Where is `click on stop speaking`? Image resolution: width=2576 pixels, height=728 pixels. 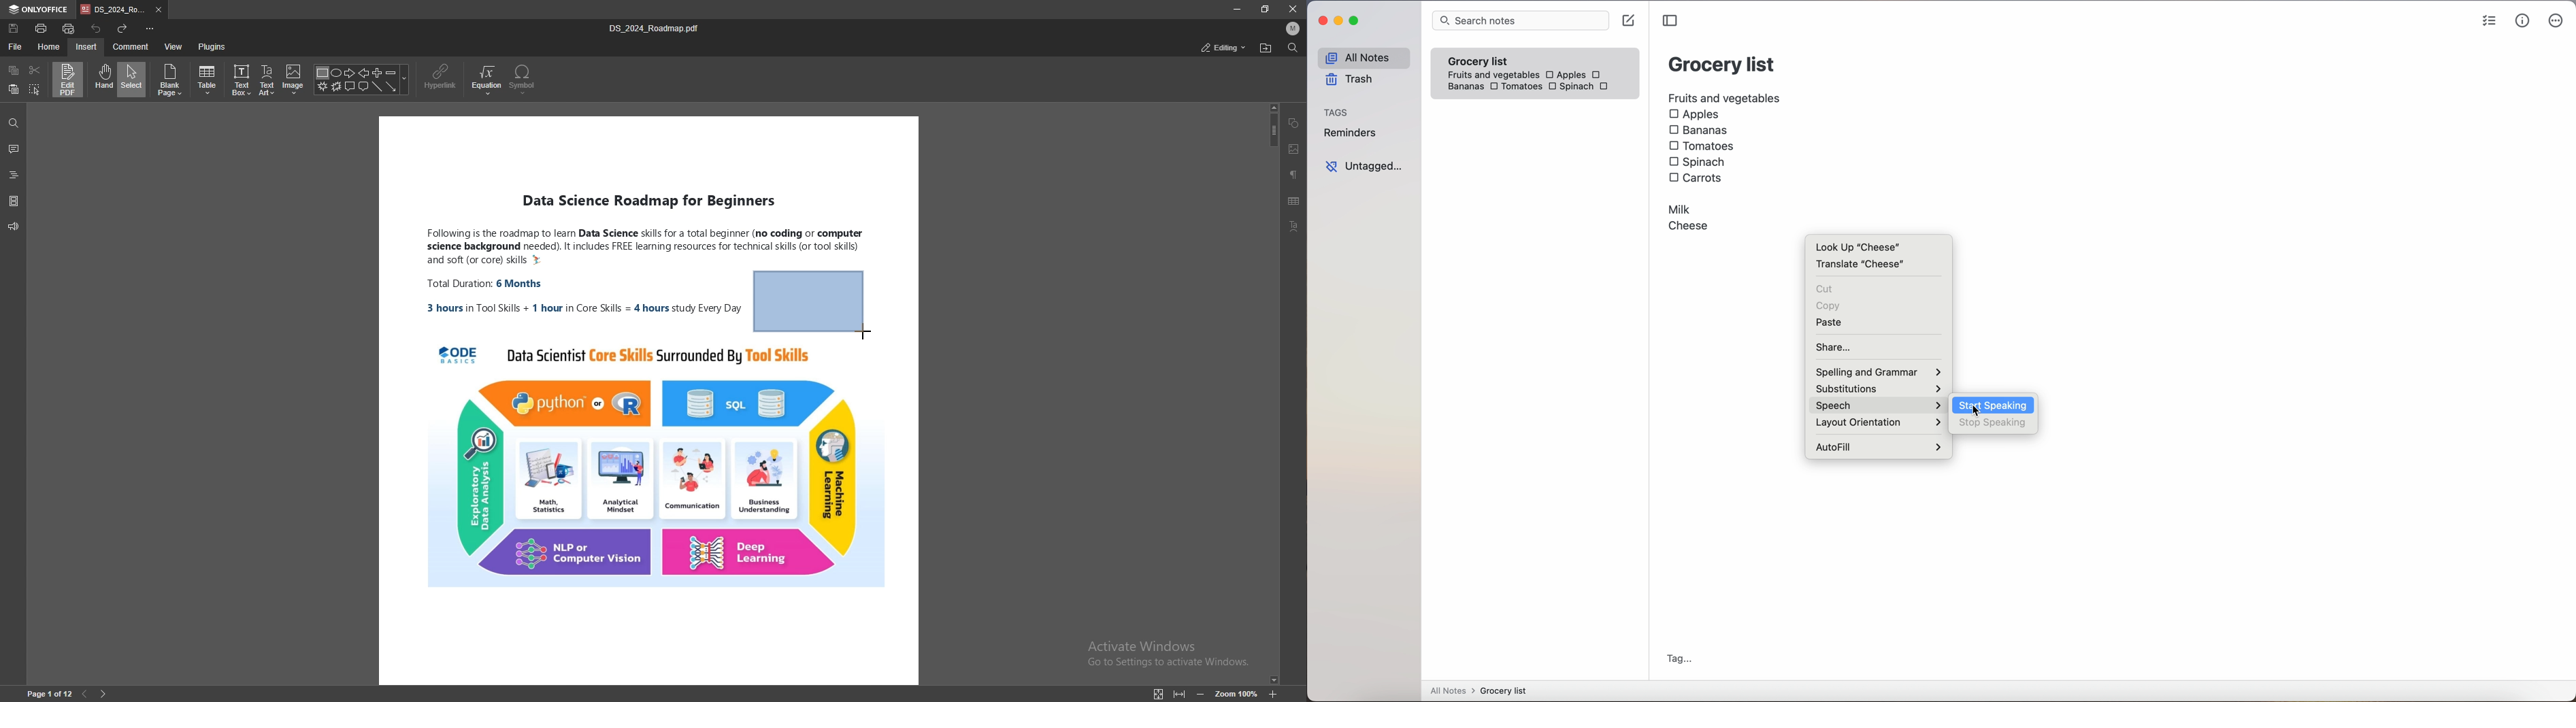 click on stop speaking is located at coordinates (1994, 426).